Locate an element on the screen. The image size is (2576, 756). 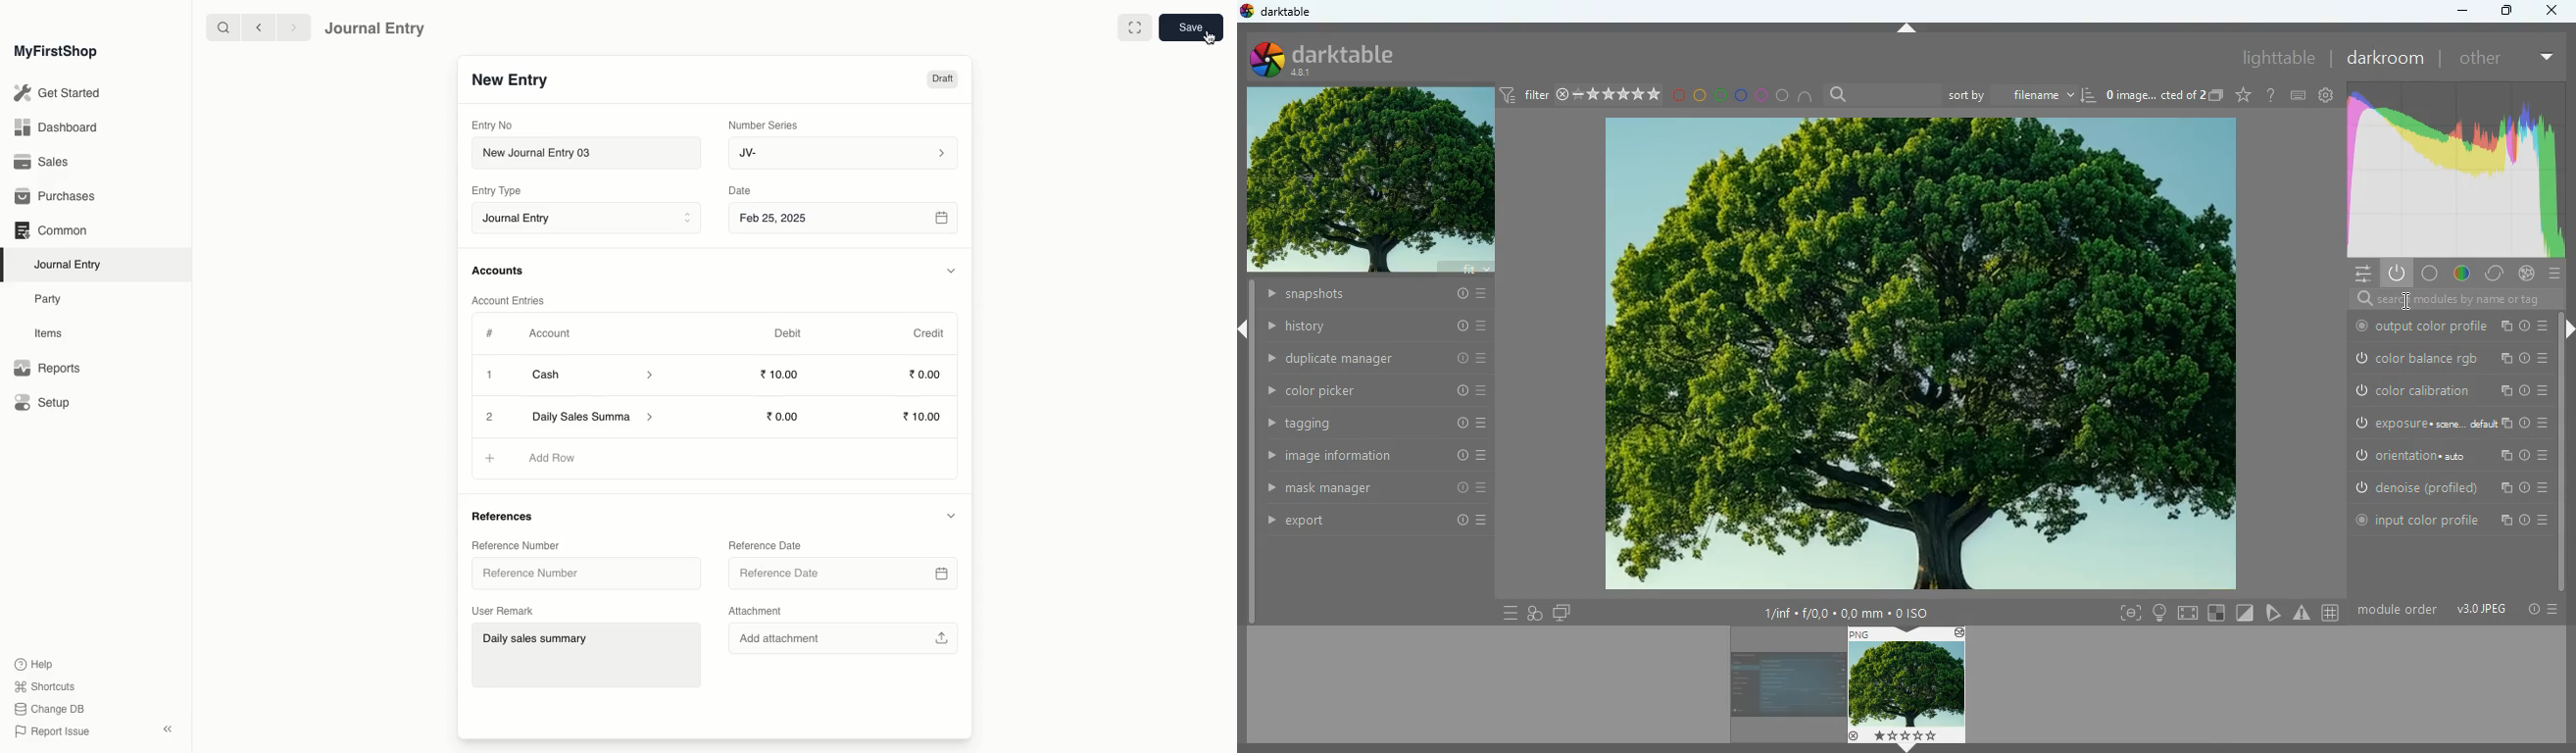
Common is located at coordinates (50, 230).